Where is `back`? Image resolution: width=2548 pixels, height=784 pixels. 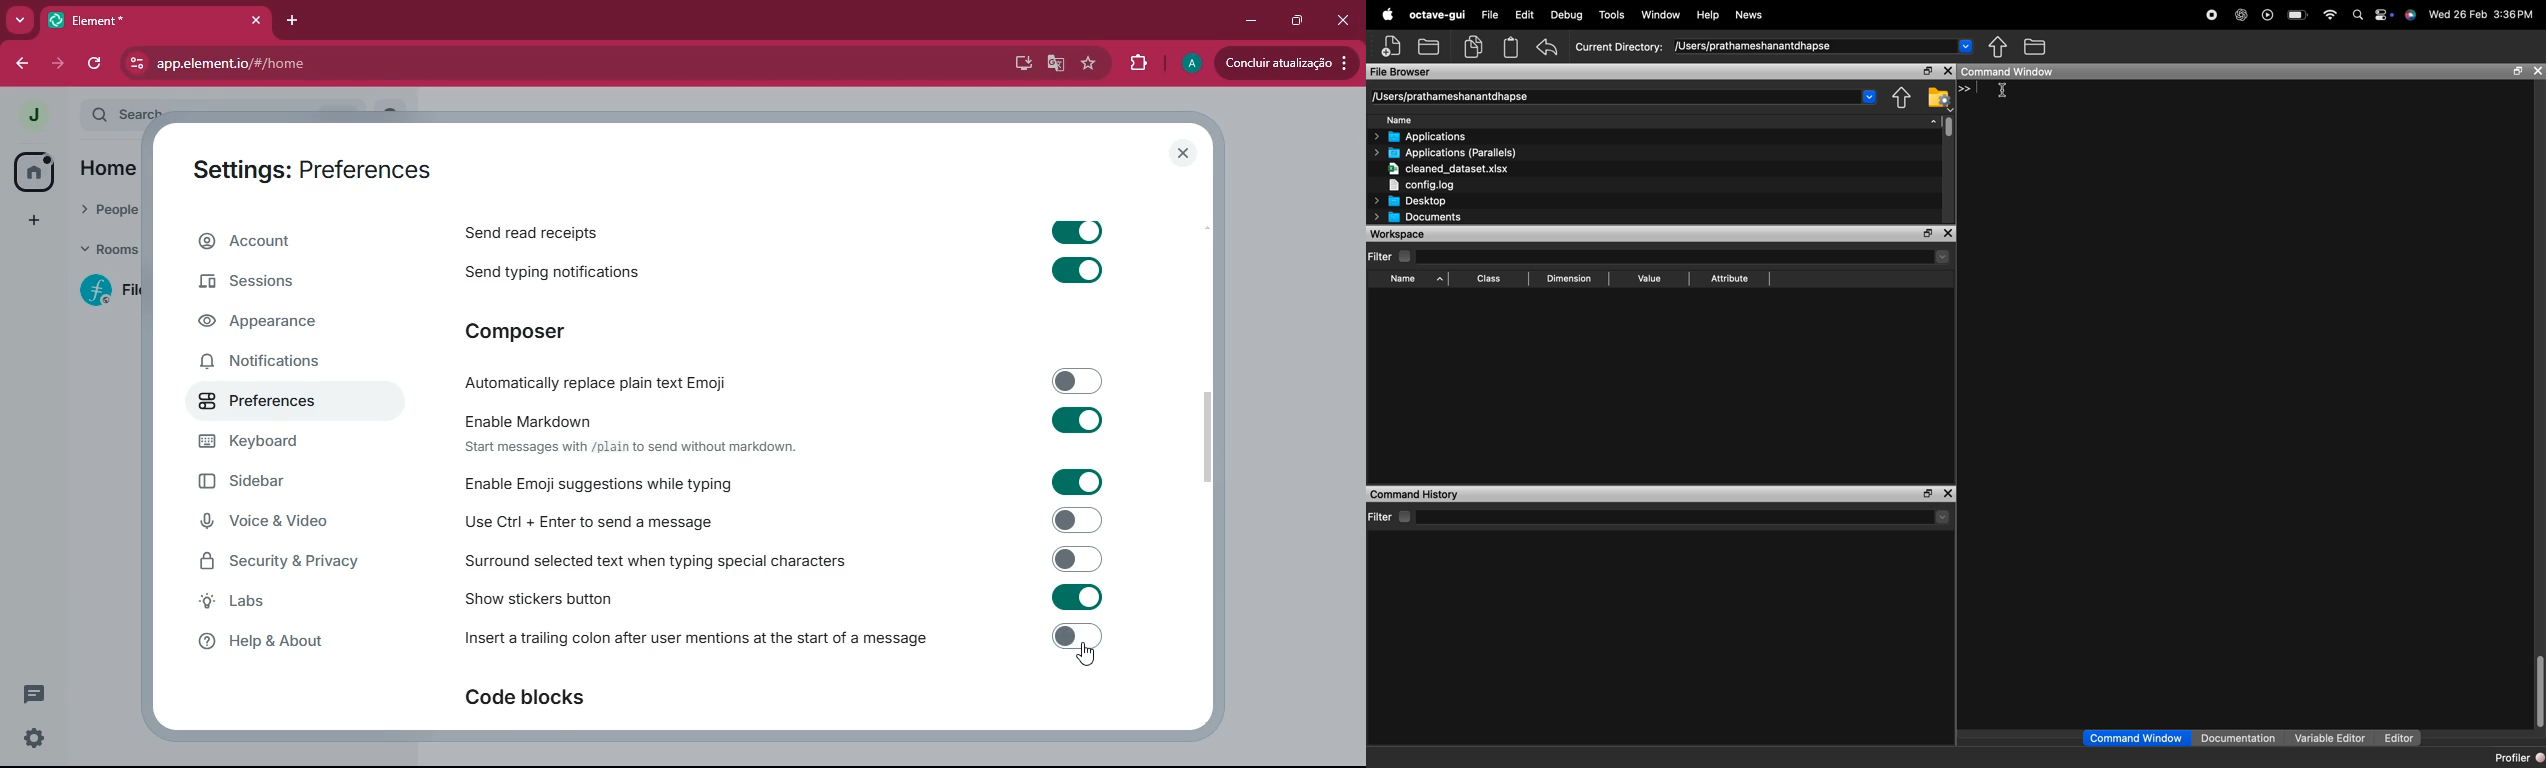 back is located at coordinates (23, 63).